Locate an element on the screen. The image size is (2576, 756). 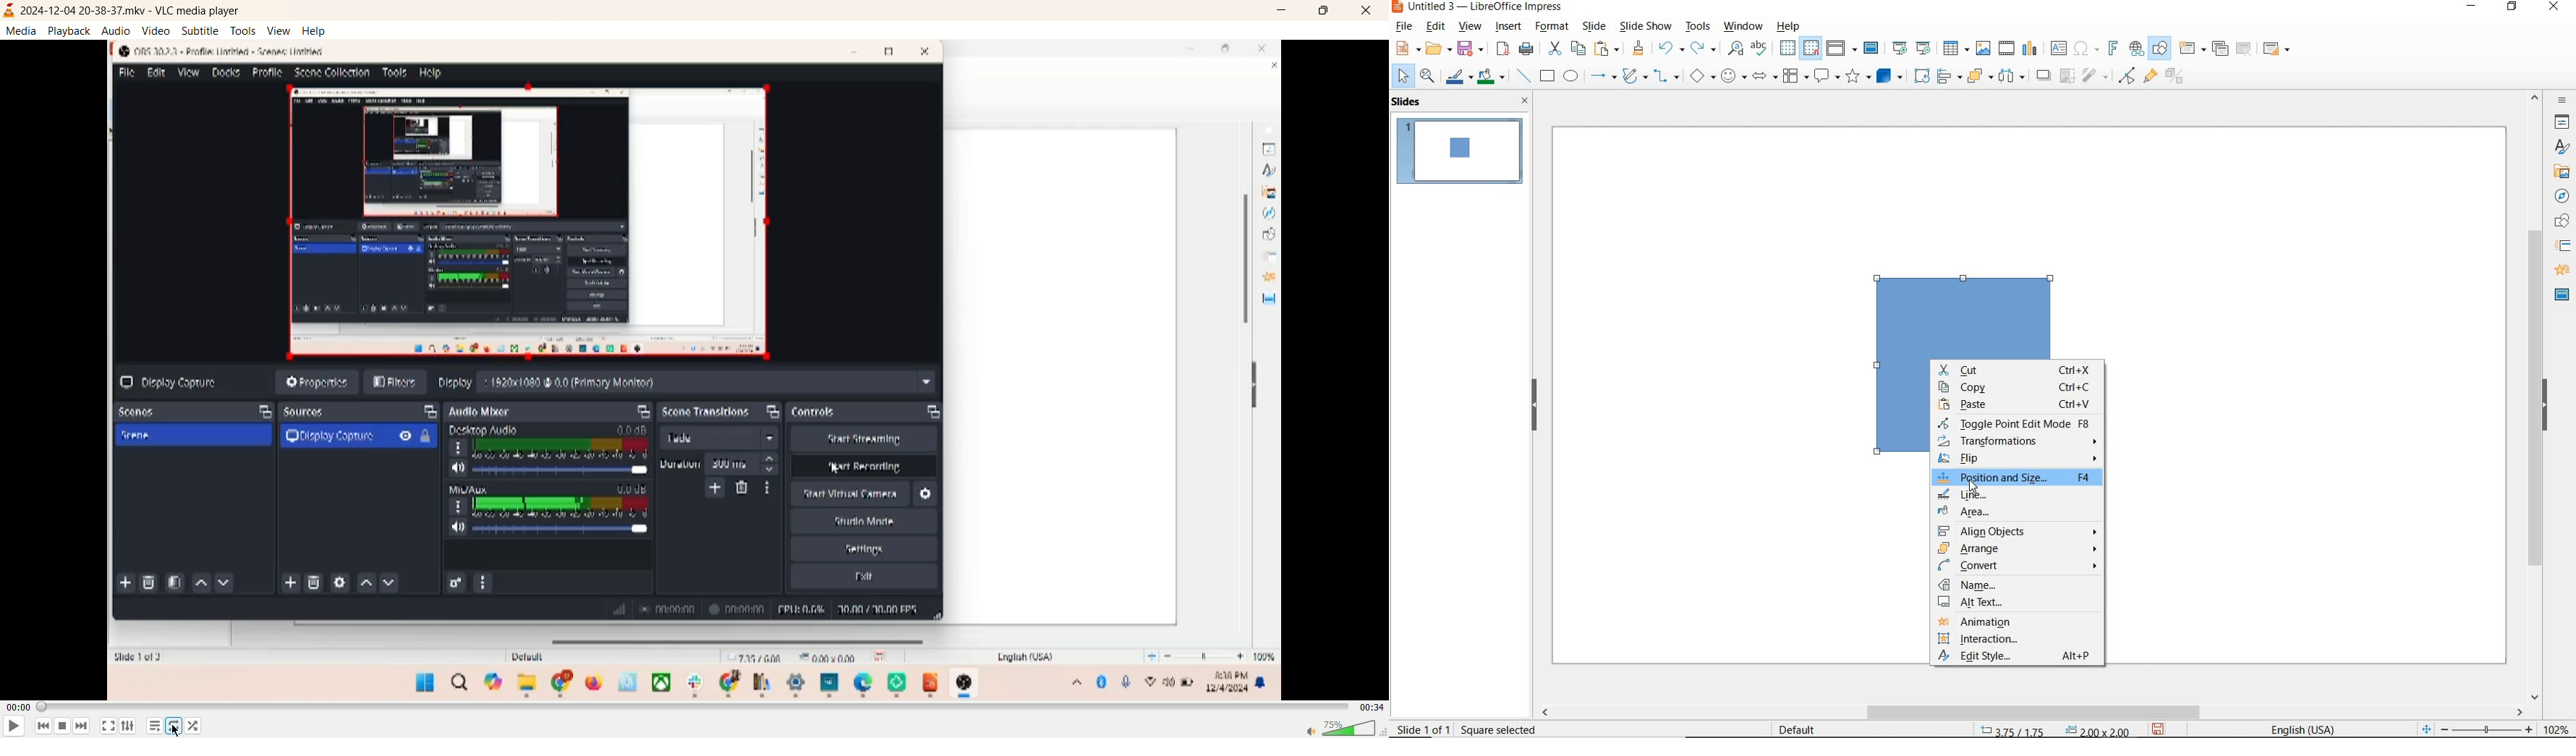
subtitle is located at coordinates (200, 31).